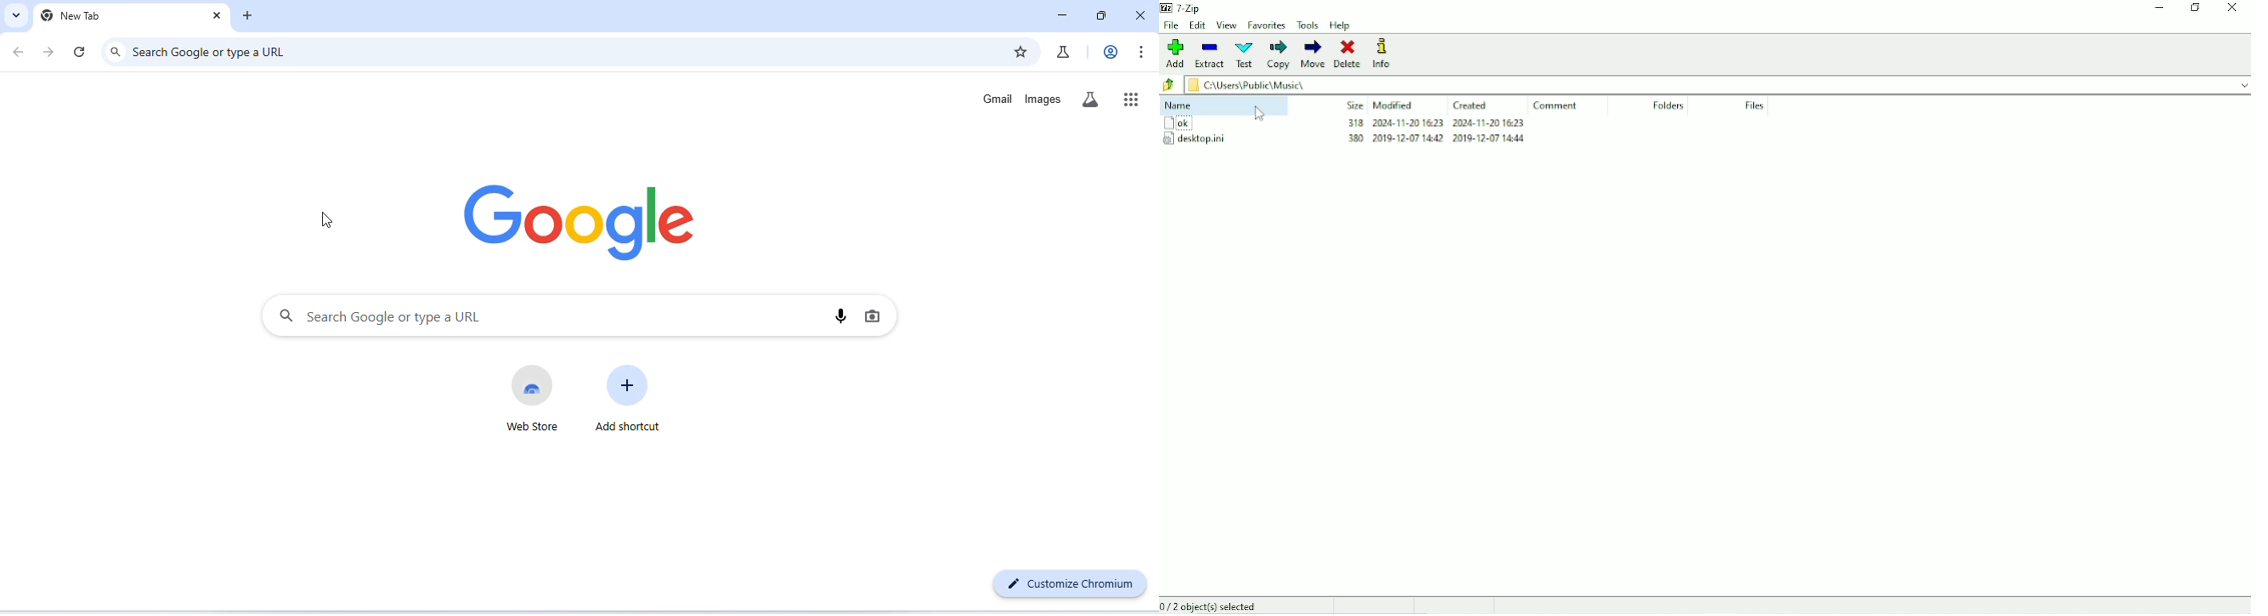 This screenshot has width=2268, height=616. What do you see at coordinates (1313, 54) in the screenshot?
I see `Move` at bounding box center [1313, 54].